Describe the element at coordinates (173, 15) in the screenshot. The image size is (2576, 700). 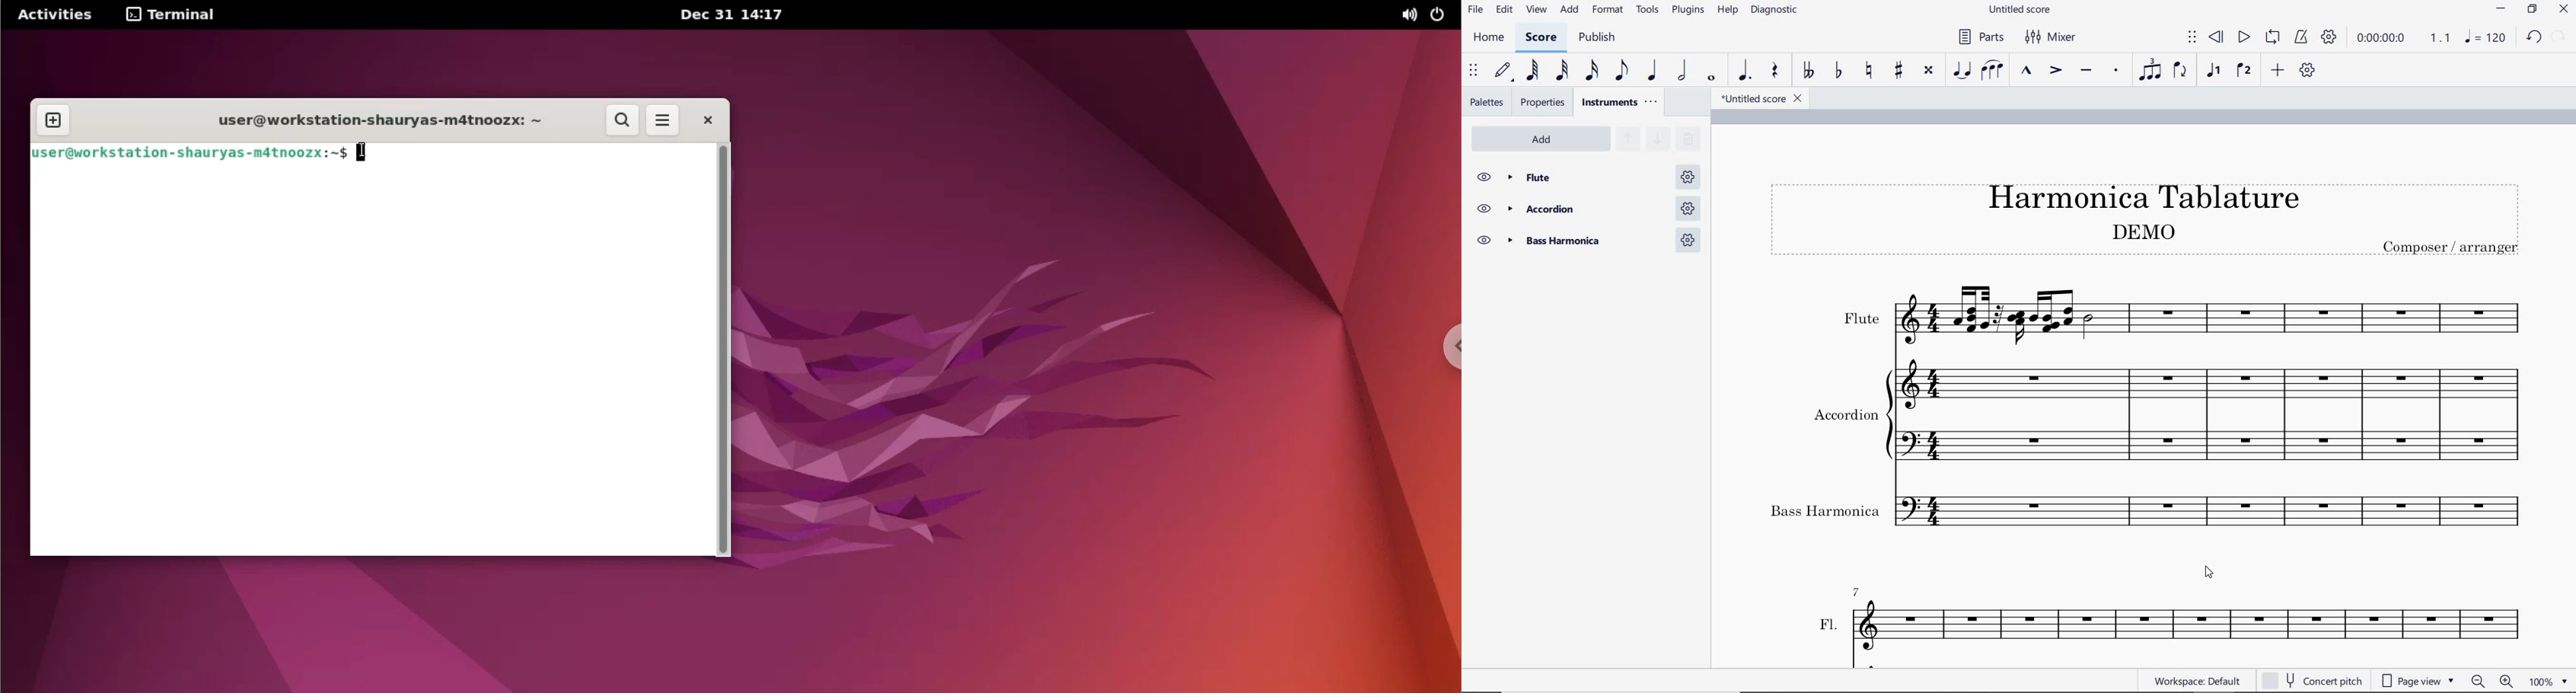
I see `terminal ` at that location.